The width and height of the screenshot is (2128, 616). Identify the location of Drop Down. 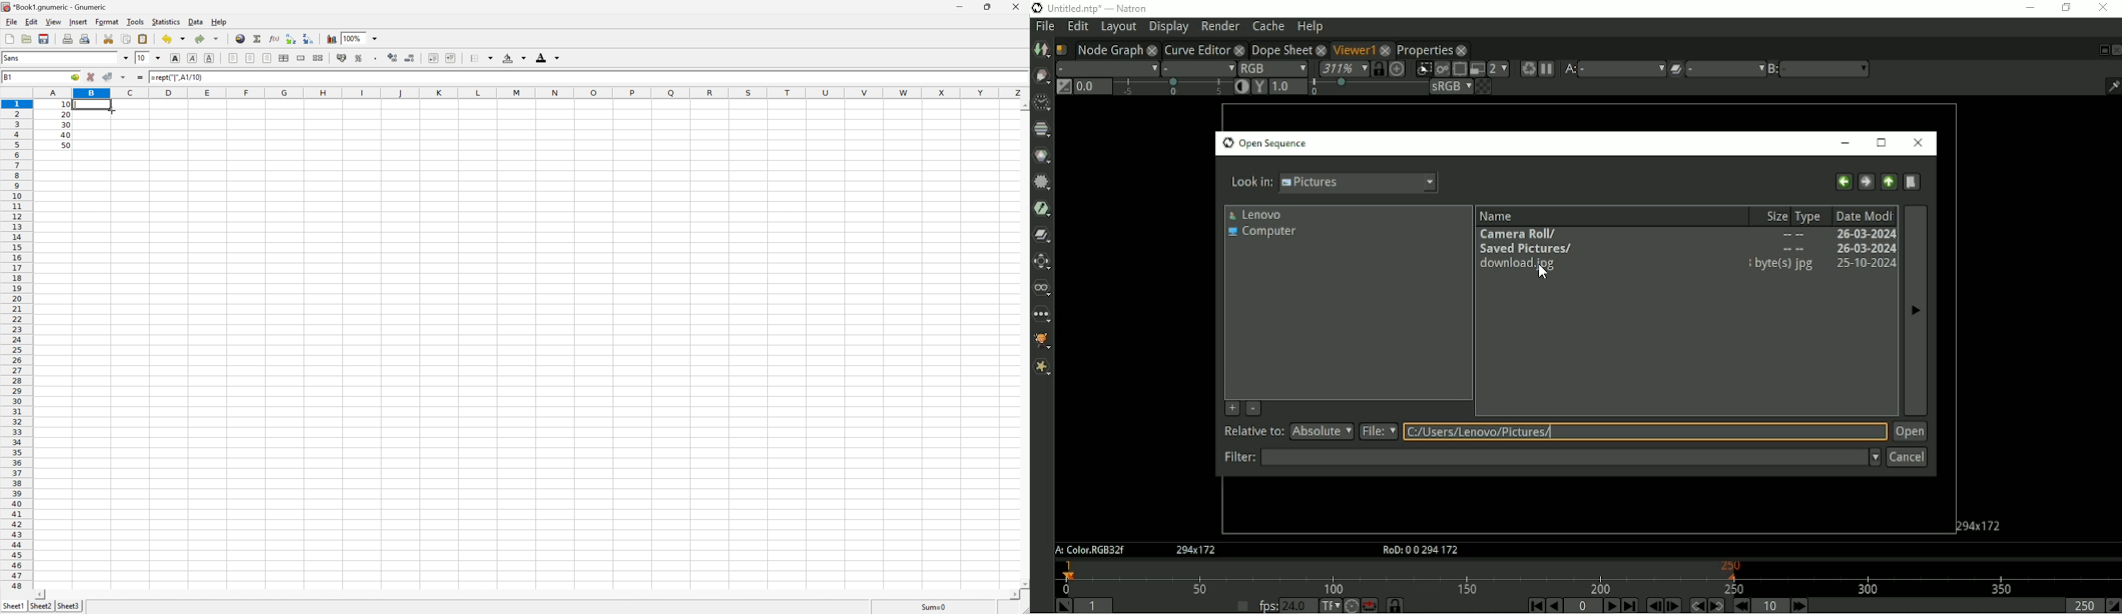
(157, 58).